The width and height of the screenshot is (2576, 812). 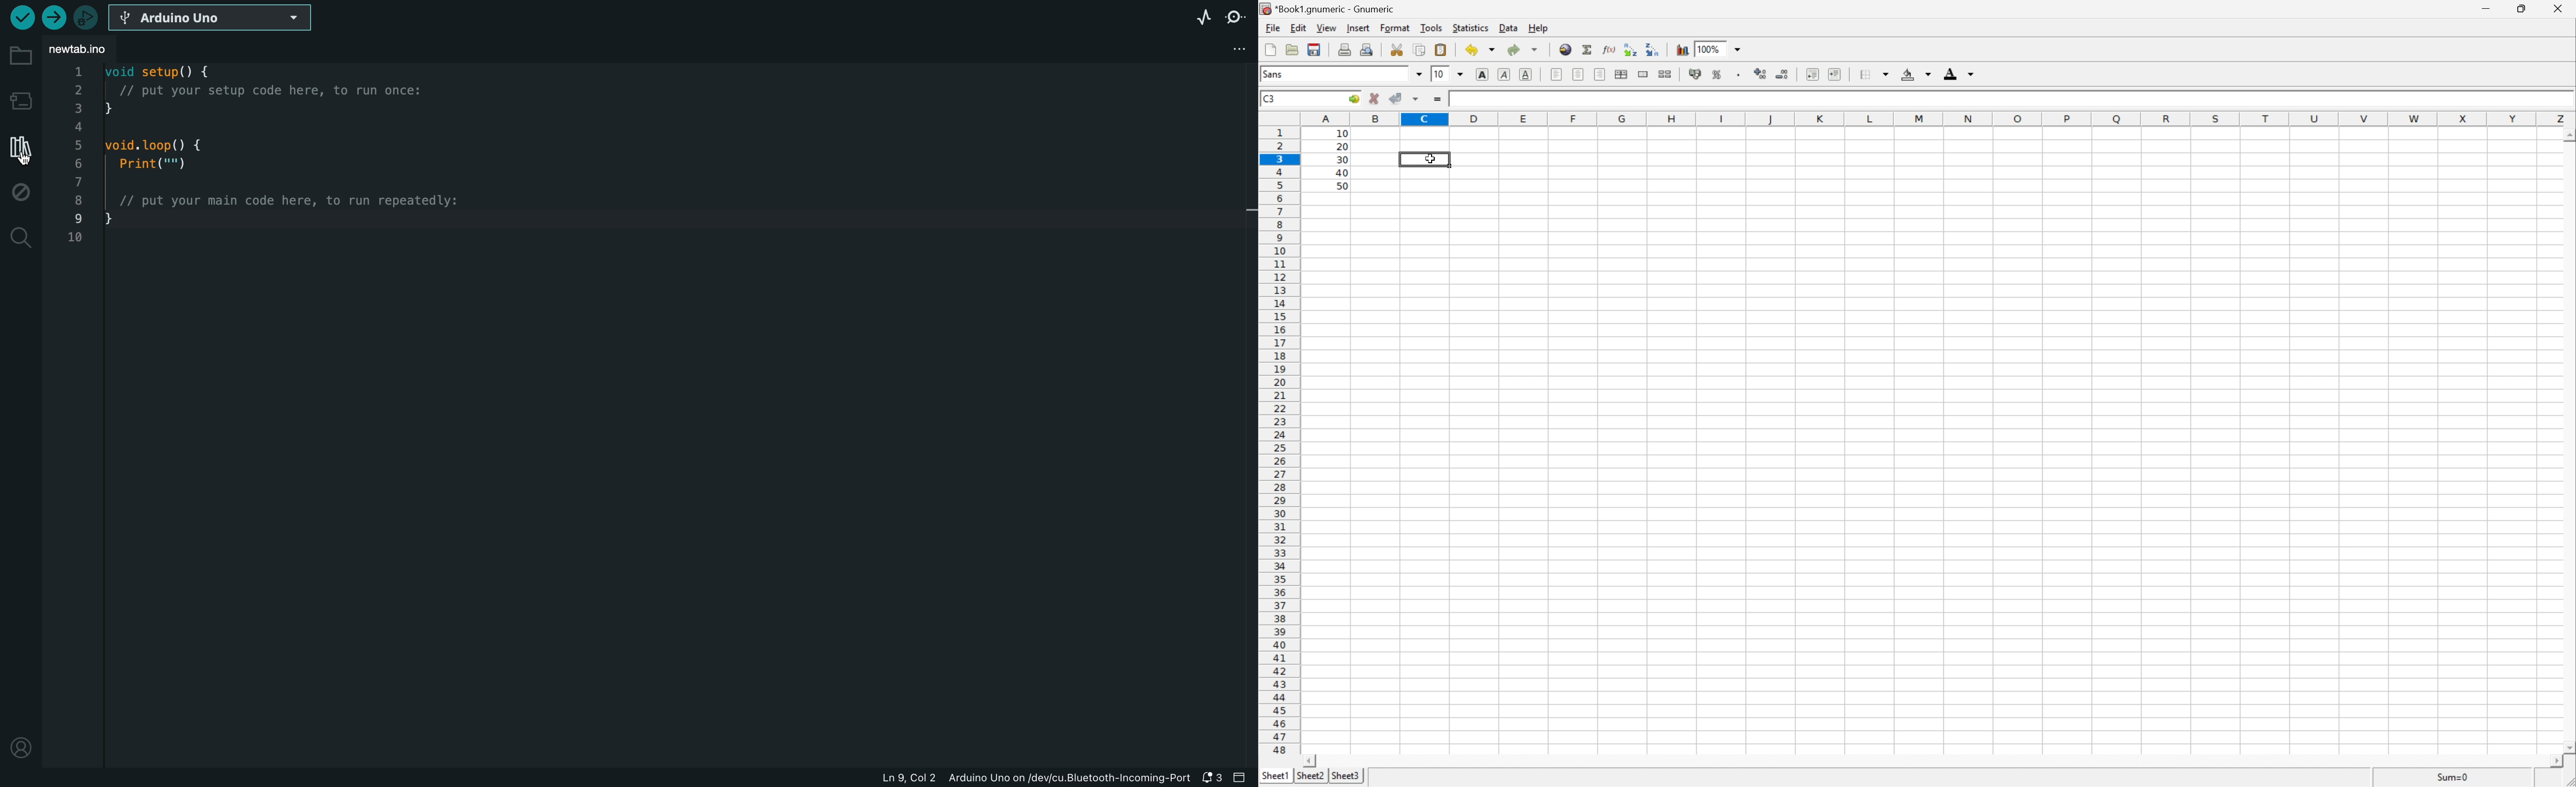 What do you see at coordinates (1937, 118) in the screenshot?
I see `Column names` at bounding box center [1937, 118].